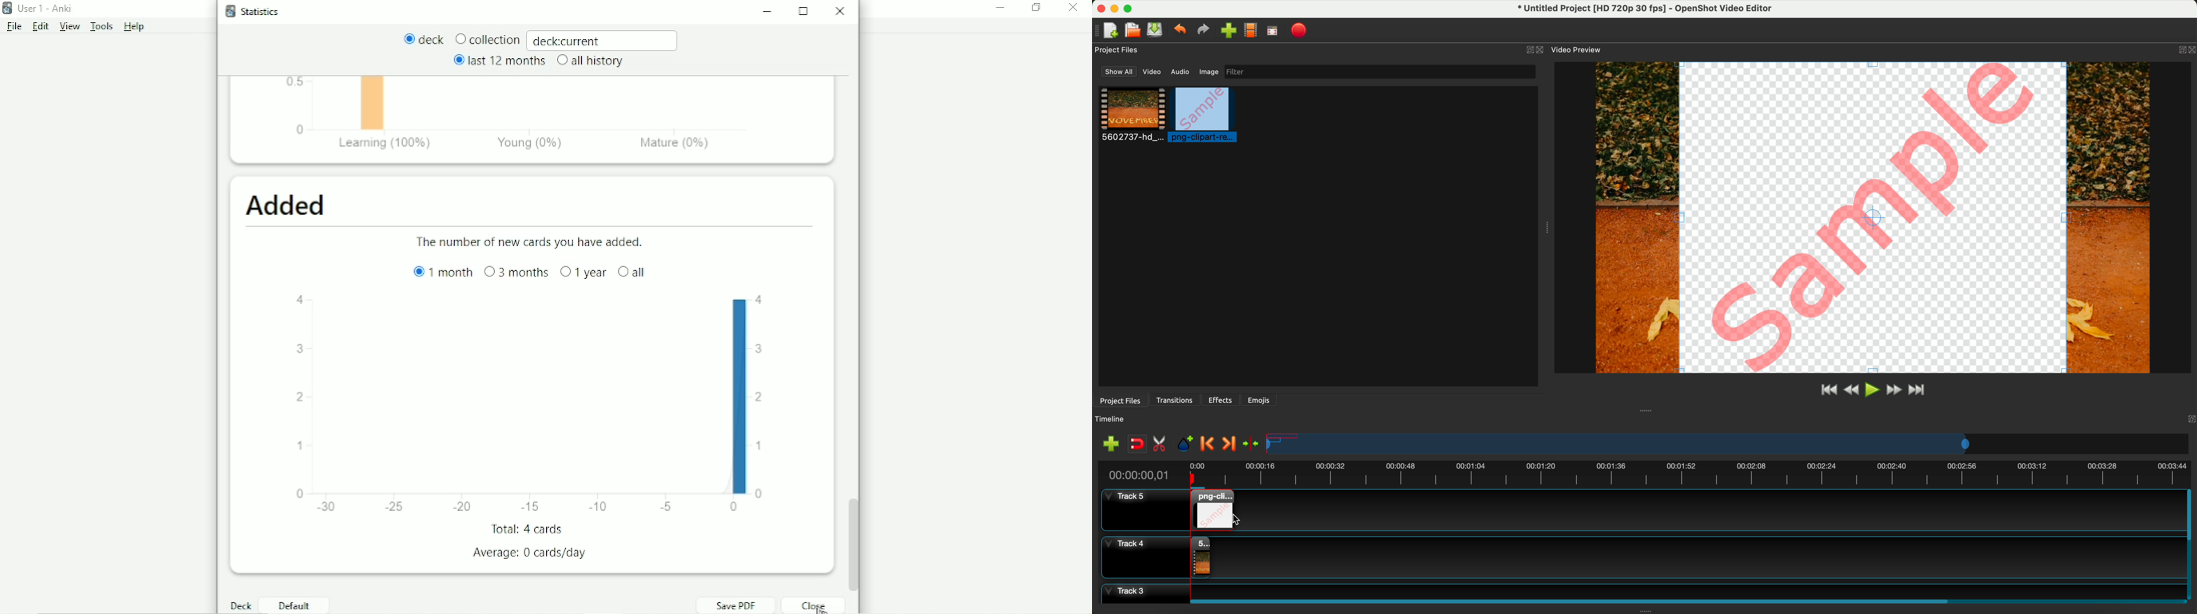 This screenshot has height=616, width=2212. I want to click on Close, so click(842, 11).